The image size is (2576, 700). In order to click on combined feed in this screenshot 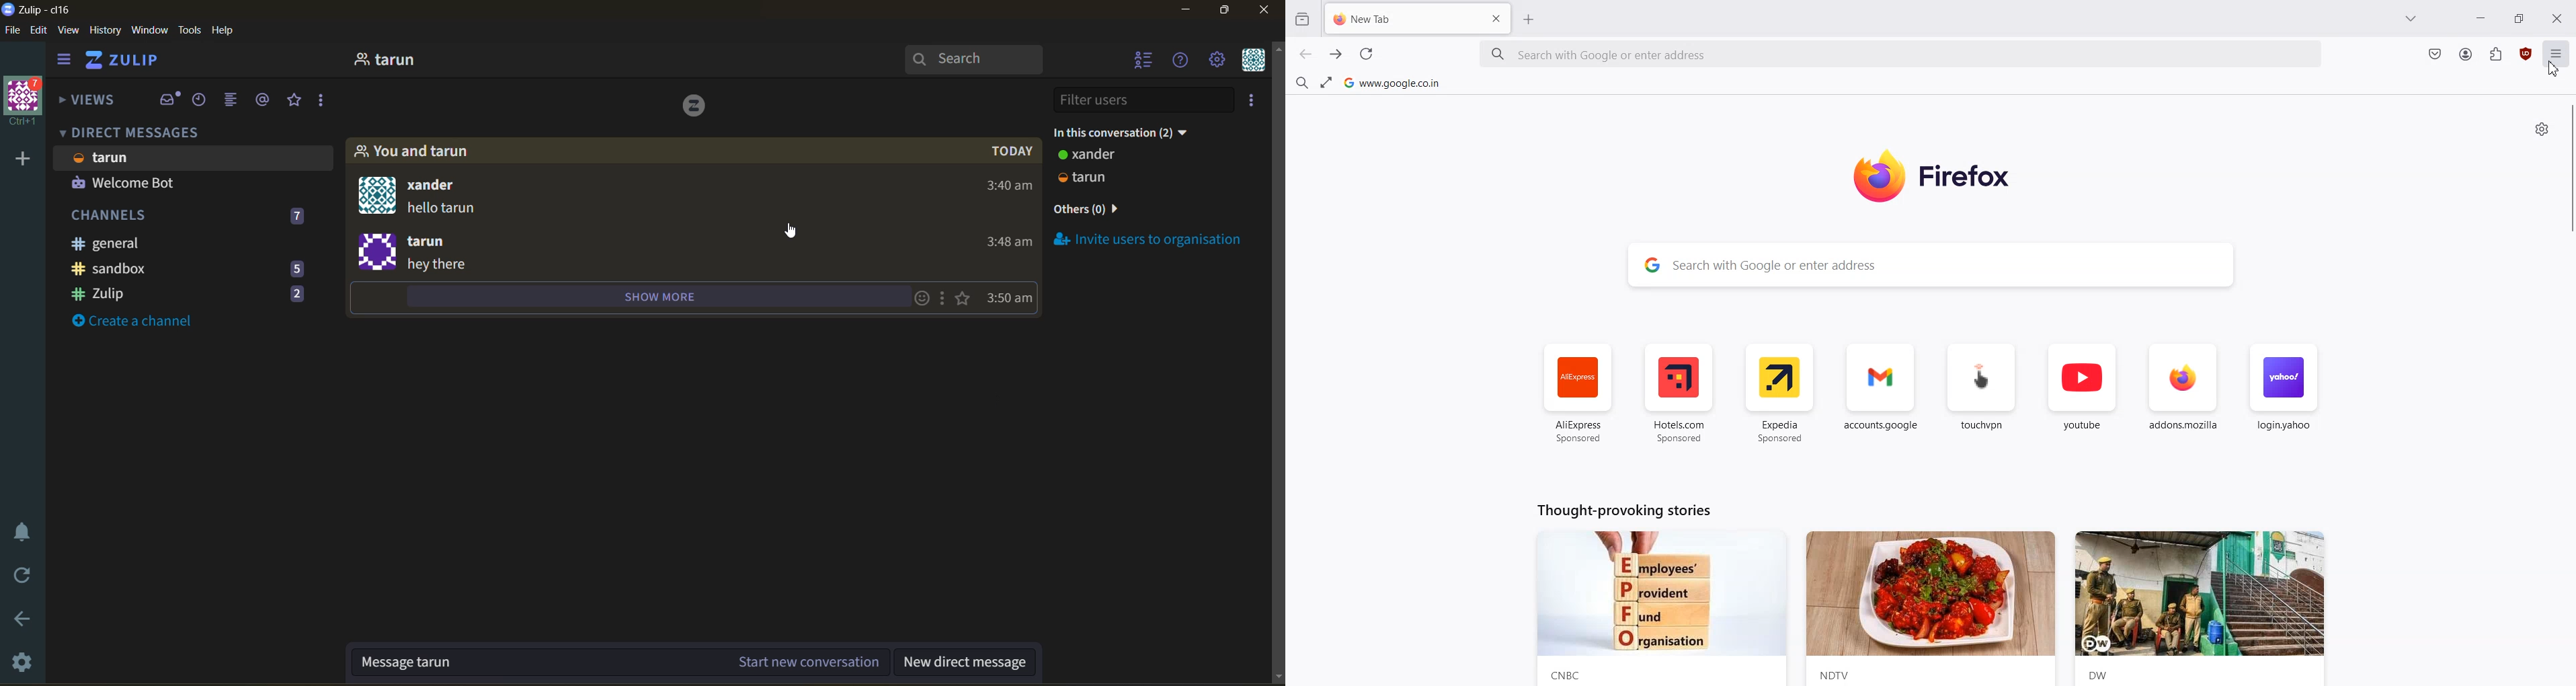, I will do `click(231, 99)`.